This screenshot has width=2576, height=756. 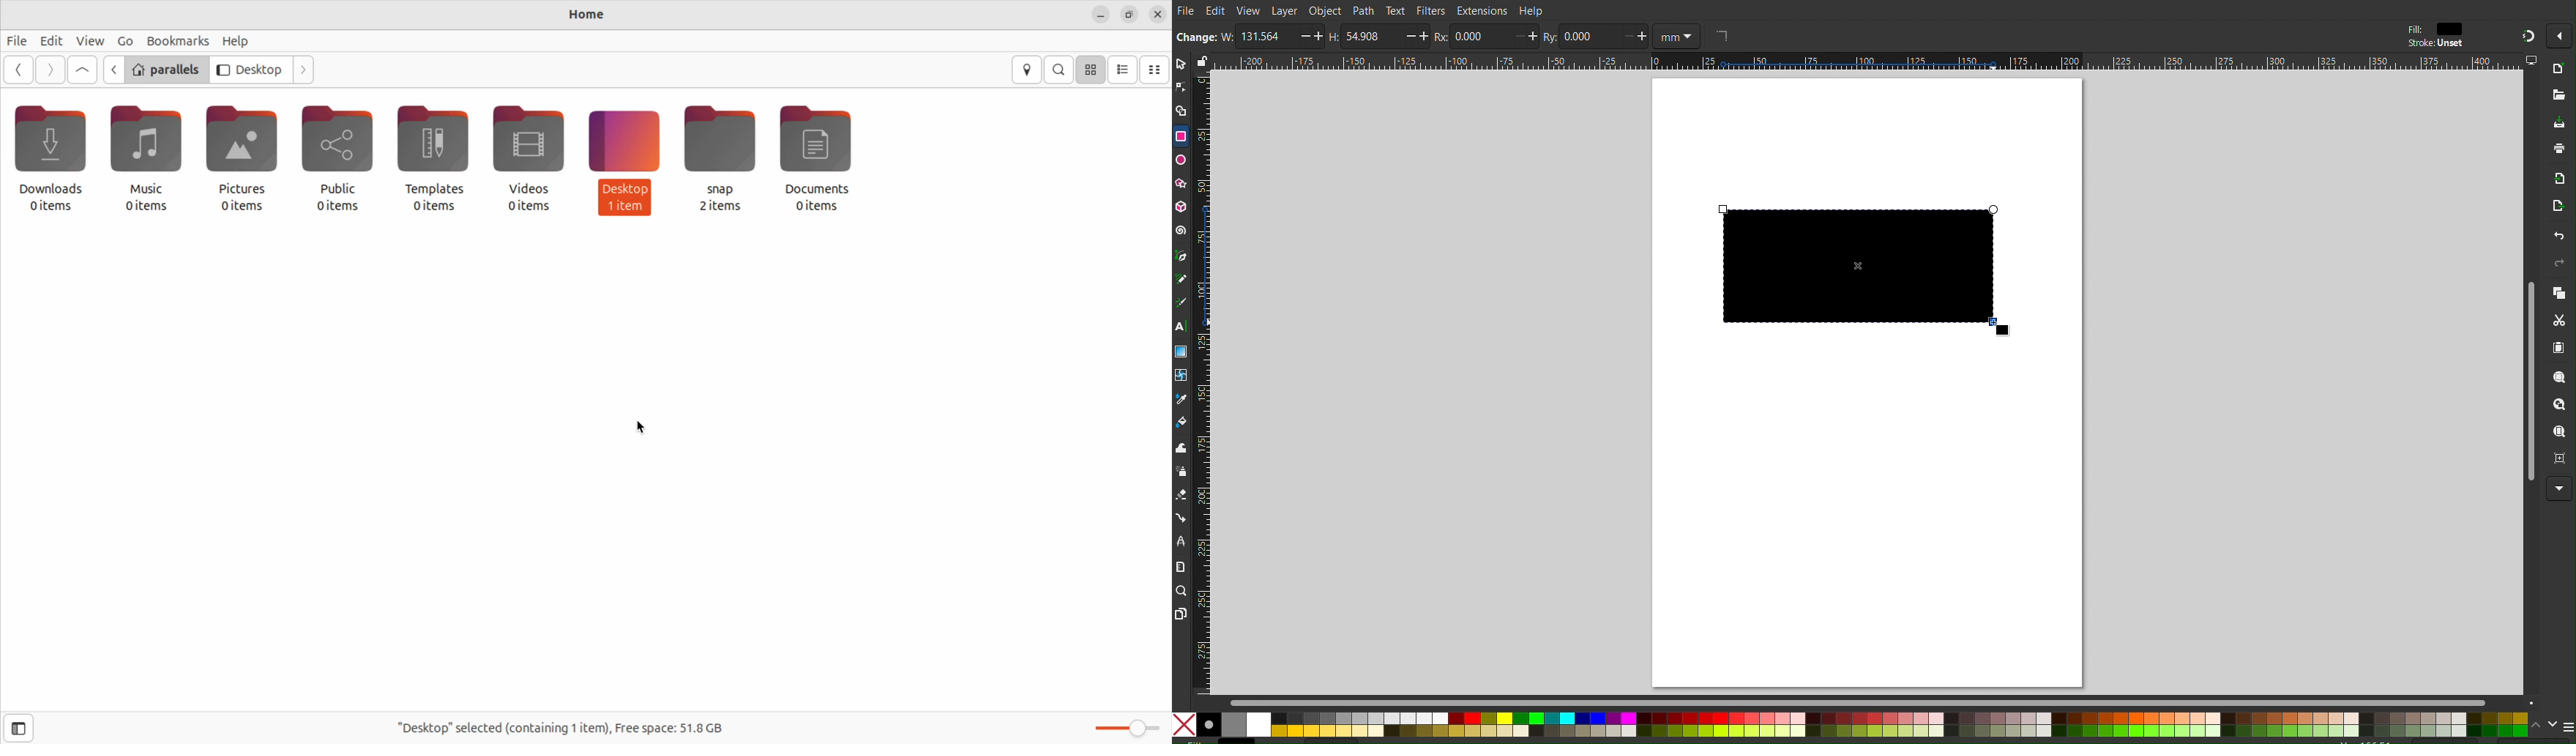 I want to click on Object, so click(x=1325, y=10).